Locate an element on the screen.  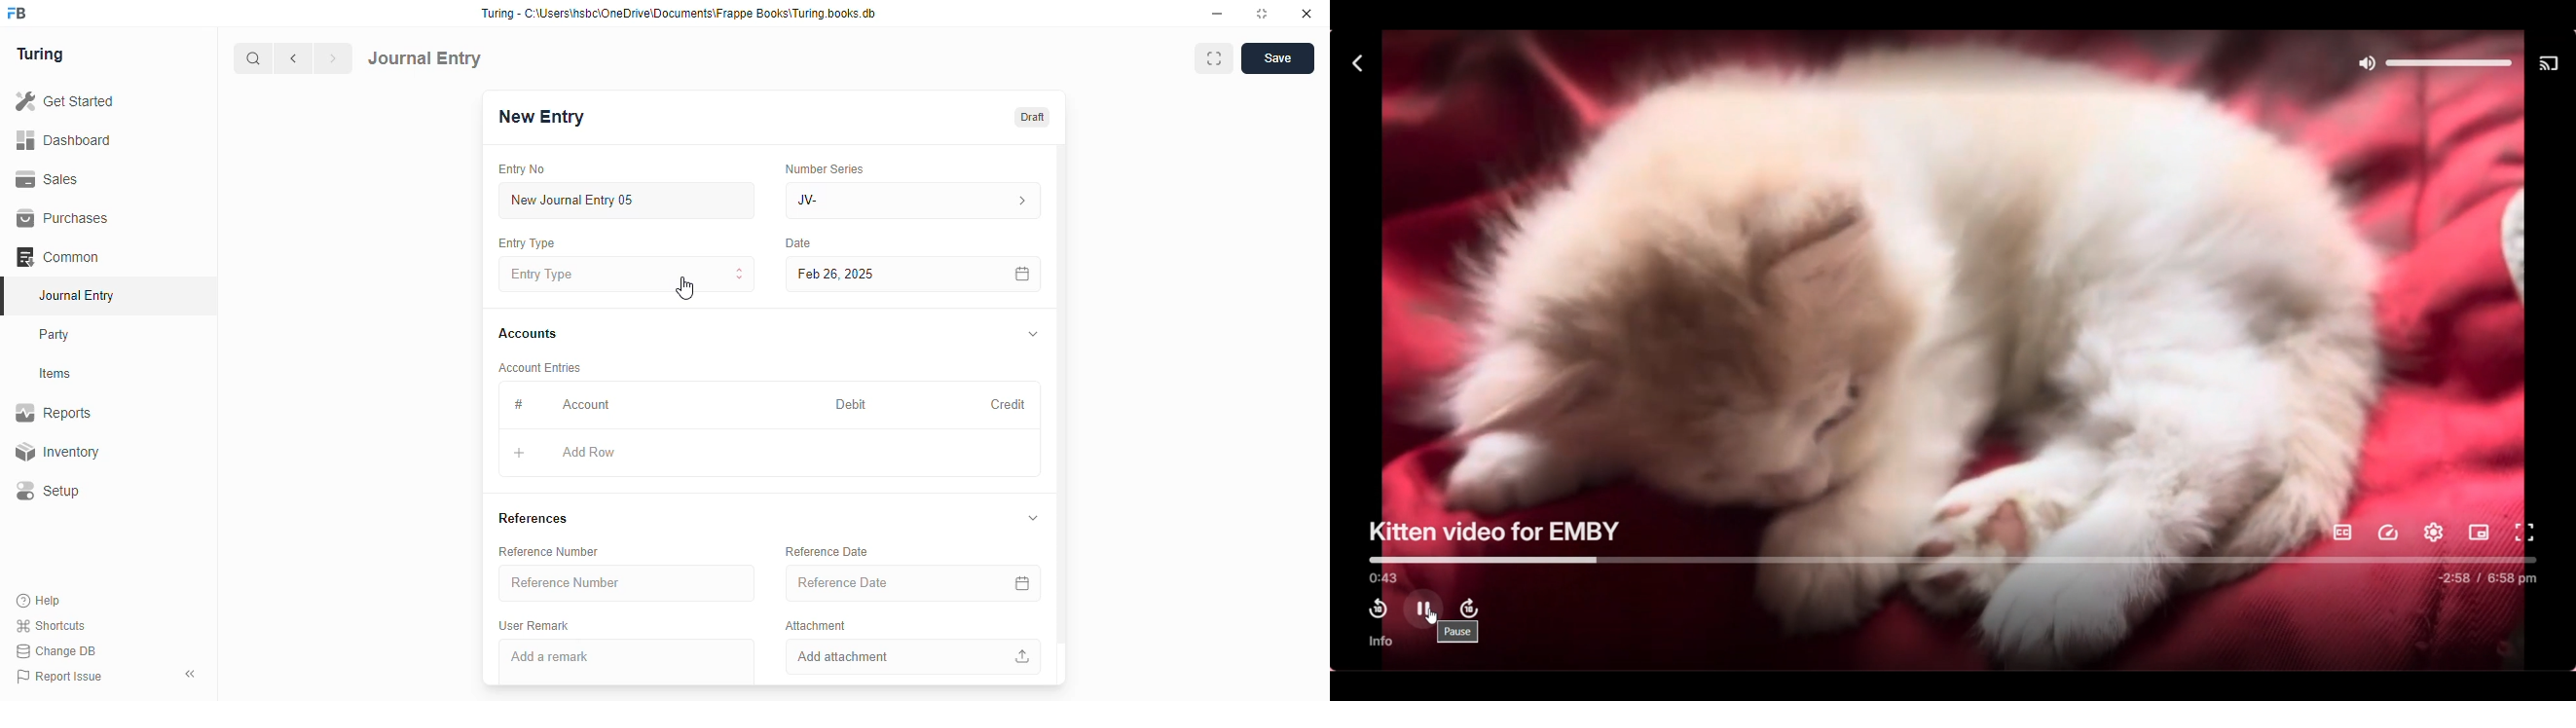
calendar icon is located at coordinates (1021, 274).